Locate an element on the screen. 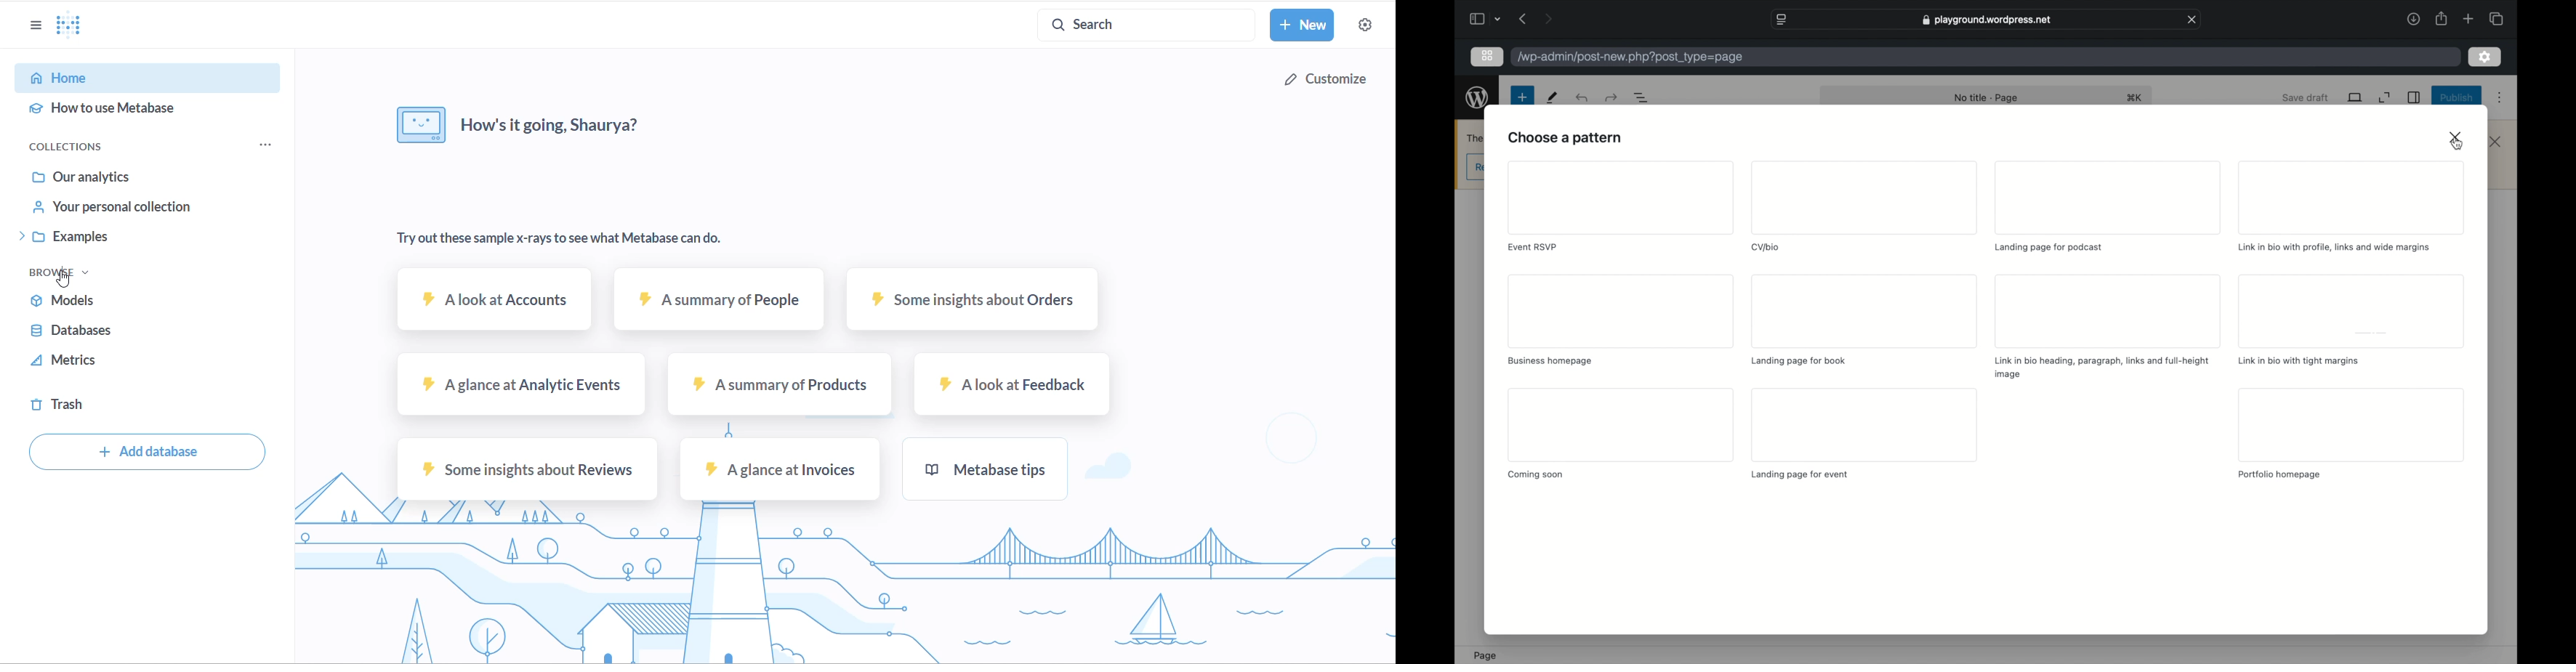  cursor is located at coordinates (60, 278).